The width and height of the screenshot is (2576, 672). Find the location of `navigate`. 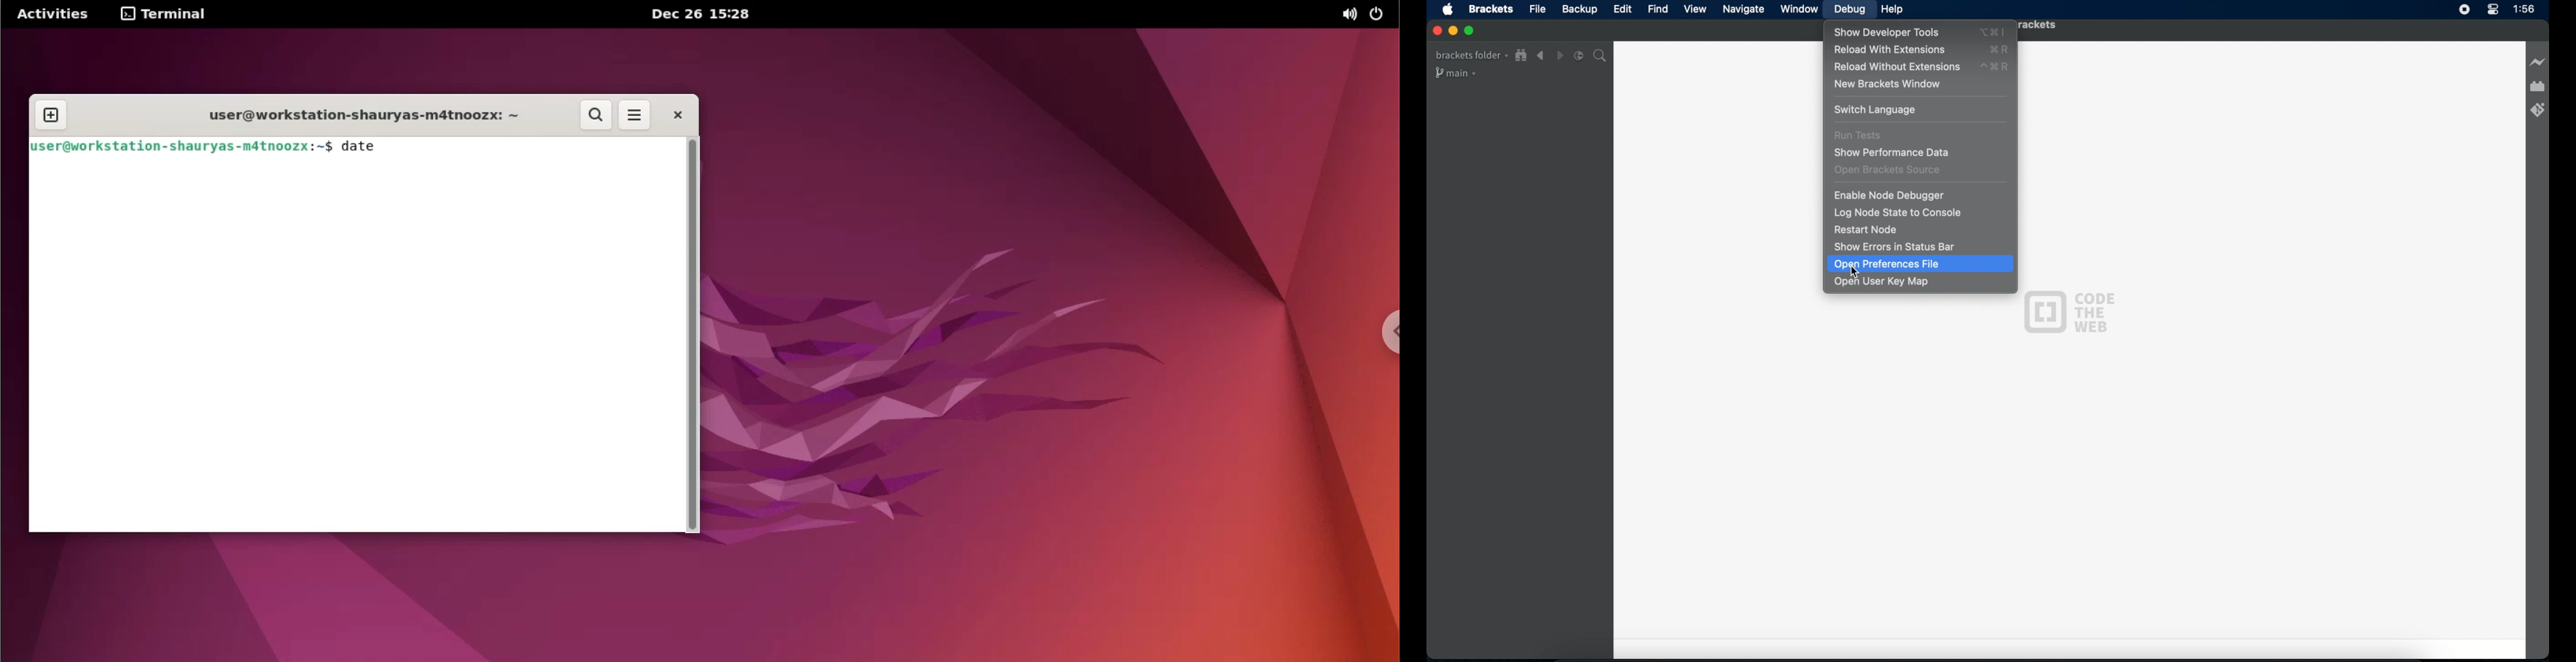

navigate is located at coordinates (1743, 9).